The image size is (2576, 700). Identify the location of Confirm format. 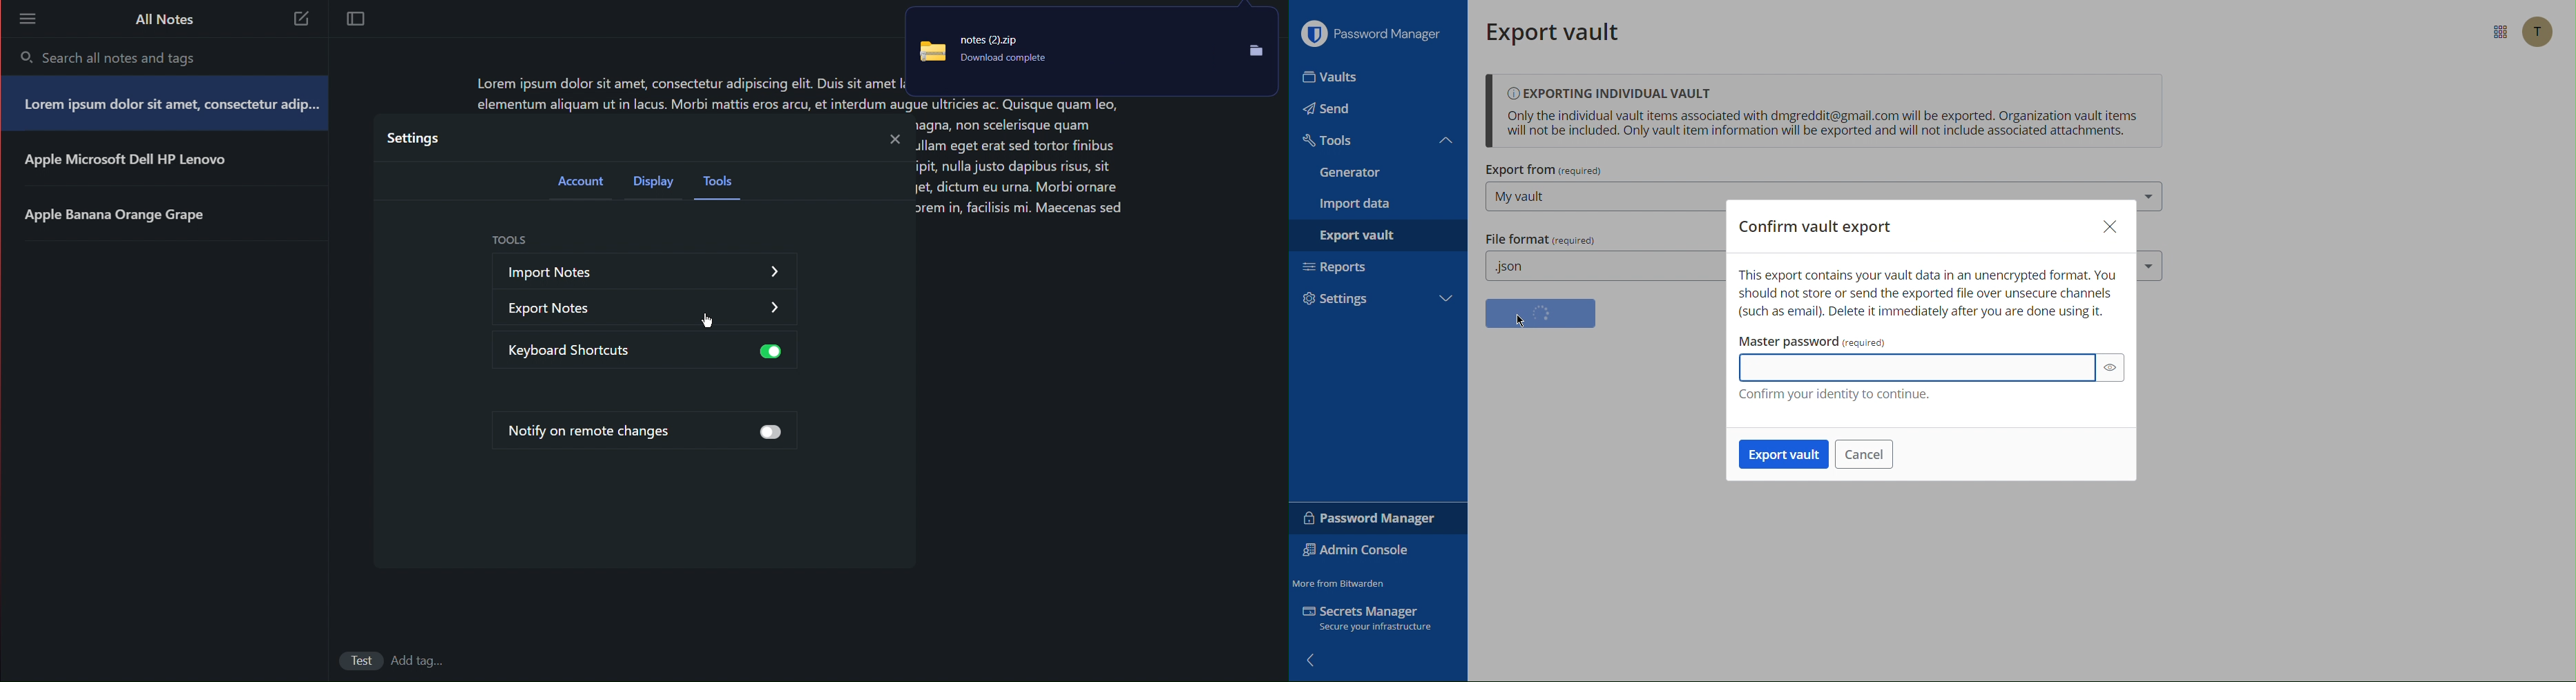
(1541, 313).